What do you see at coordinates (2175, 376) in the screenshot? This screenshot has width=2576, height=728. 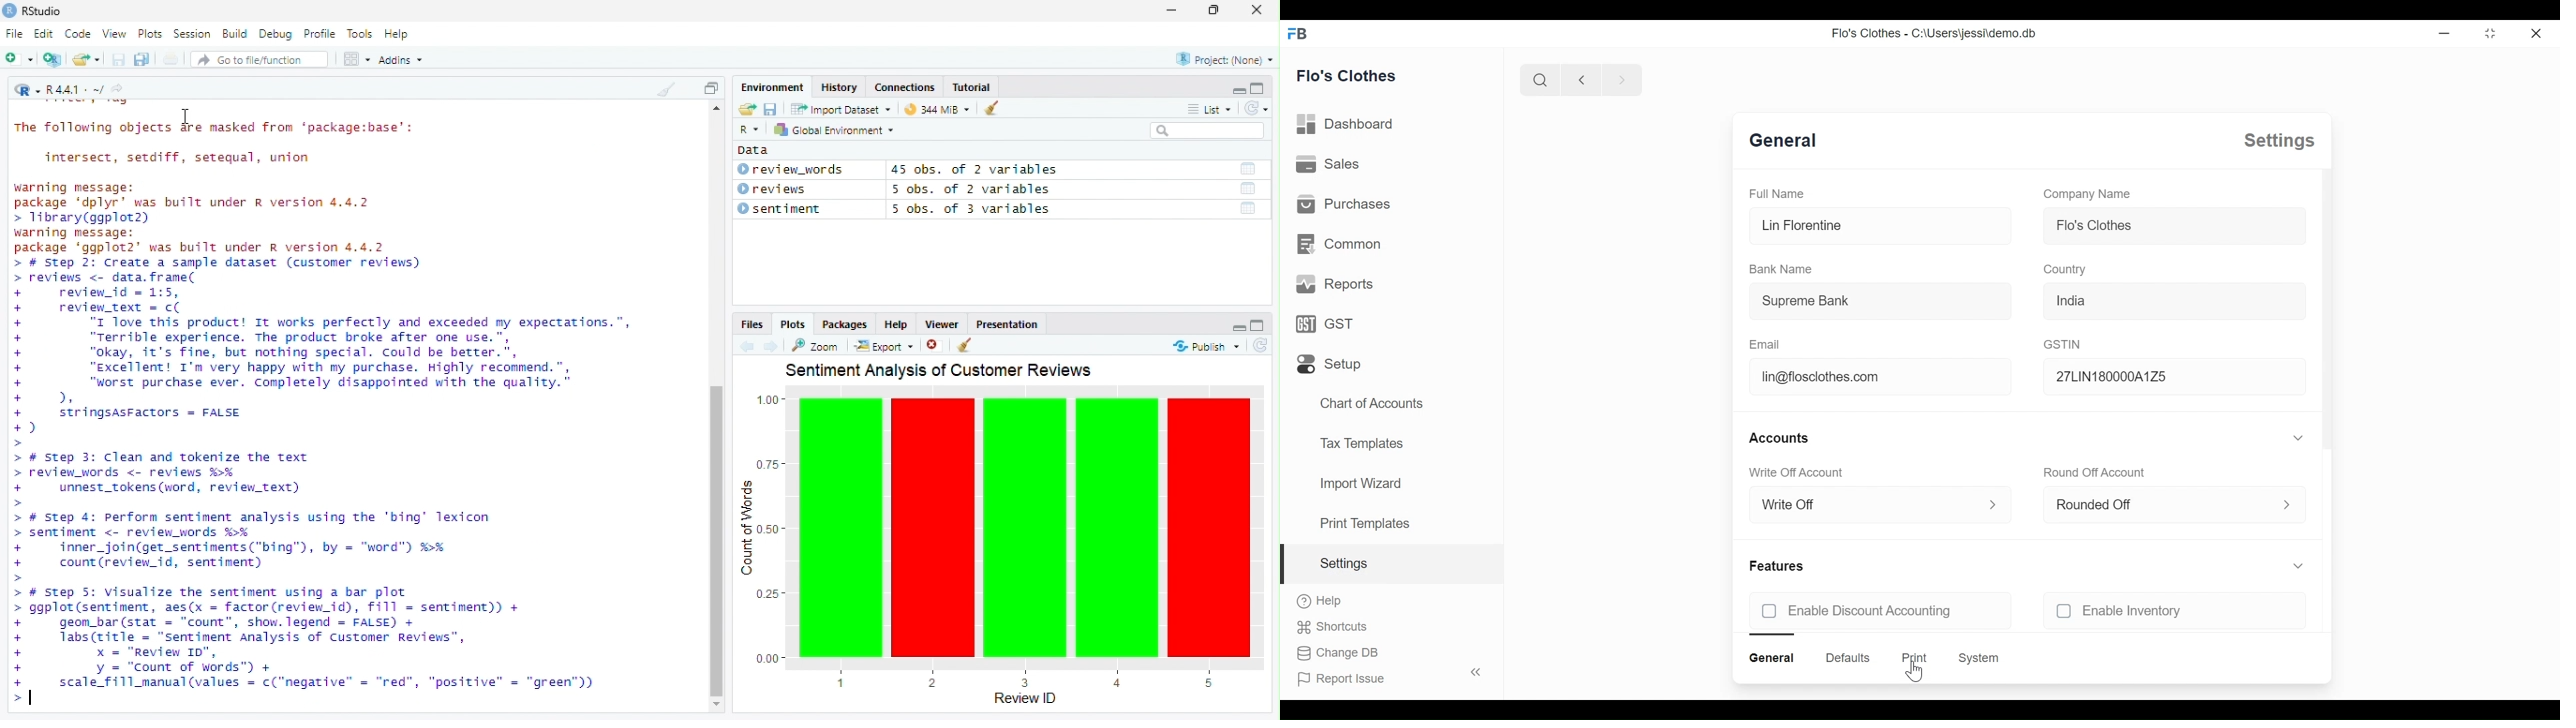 I see `27LIN180000A1Z5` at bounding box center [2175, 376].